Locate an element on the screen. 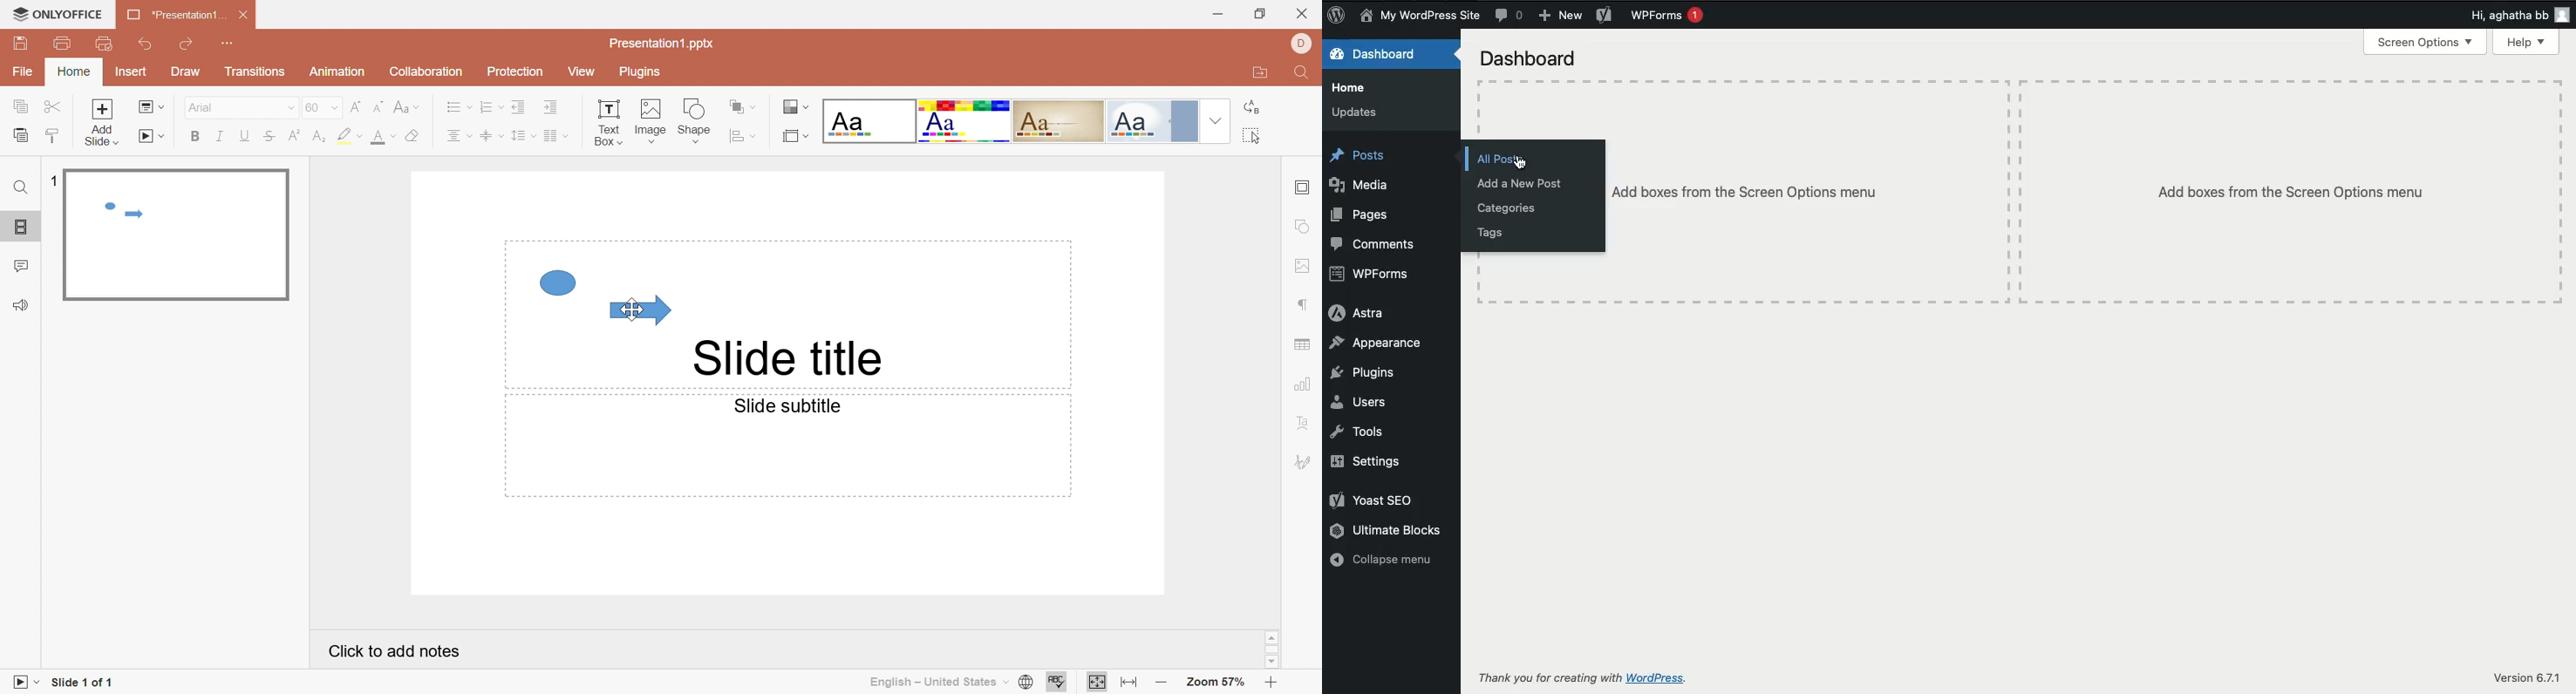 The width and height of the screenshot is (2576, 700). Change case is located at coordinates (410, 107).